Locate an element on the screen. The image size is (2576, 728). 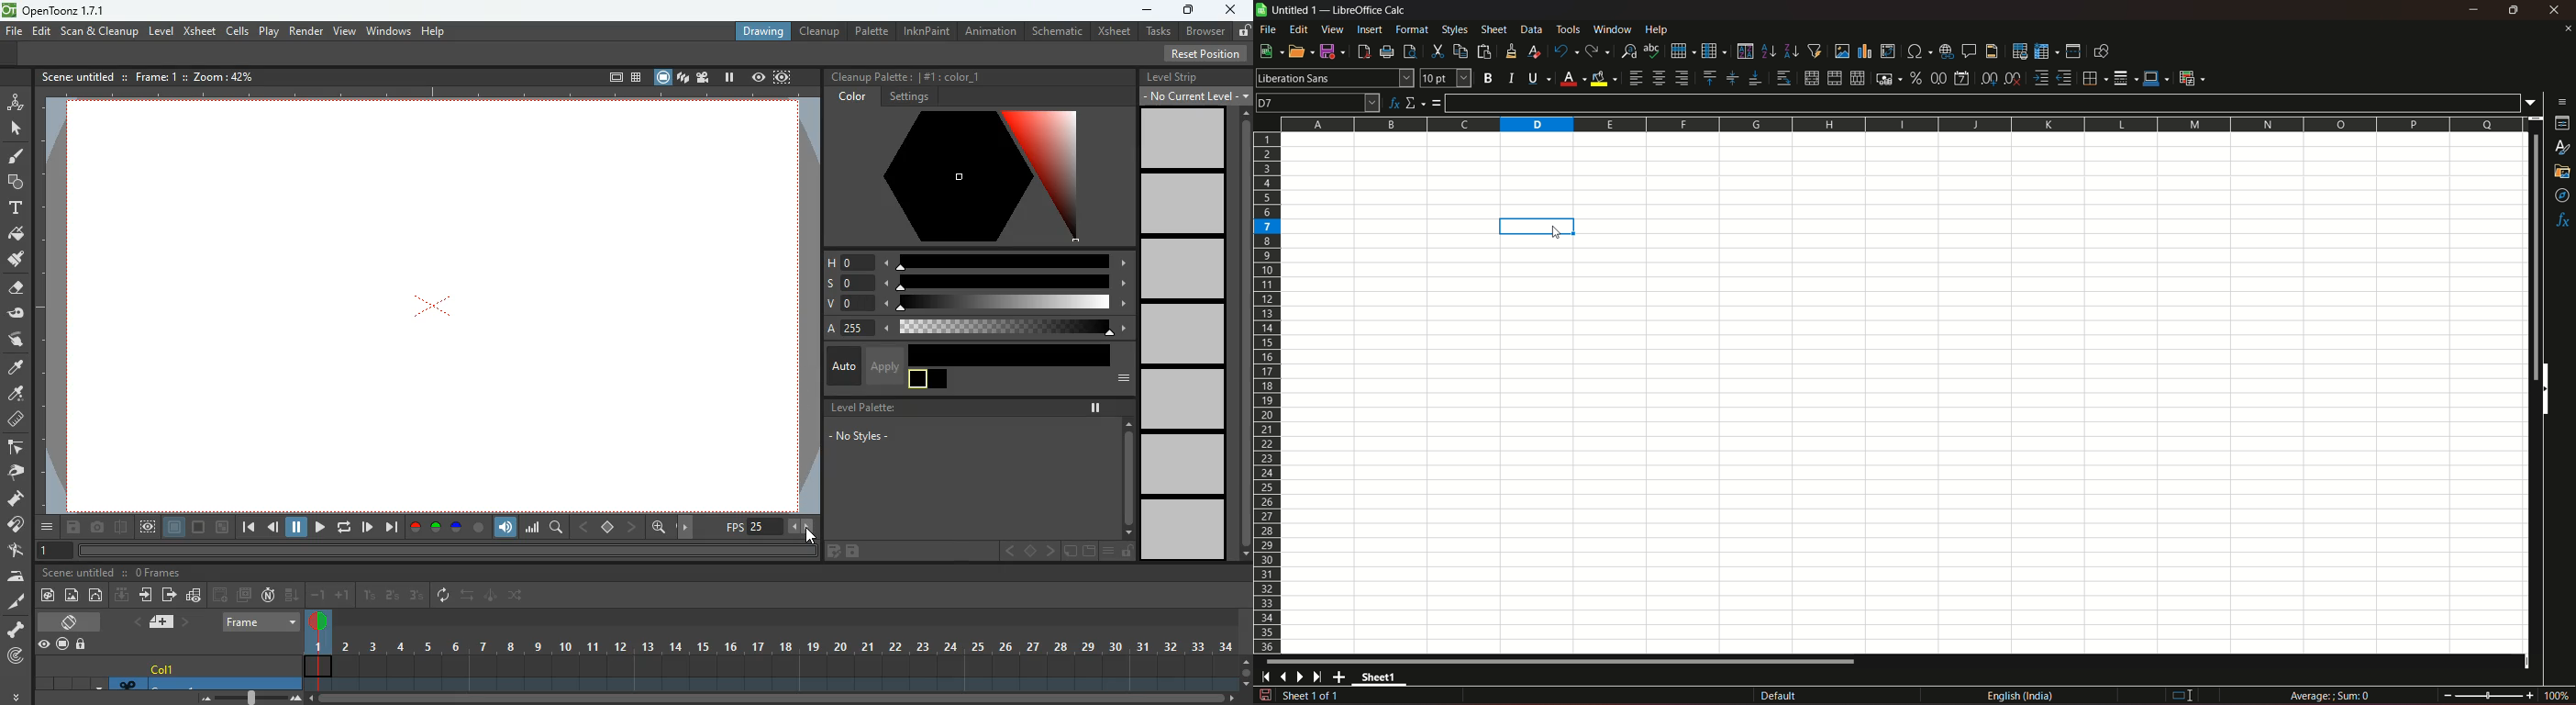
highlight is located at coordinates (1538, 226).